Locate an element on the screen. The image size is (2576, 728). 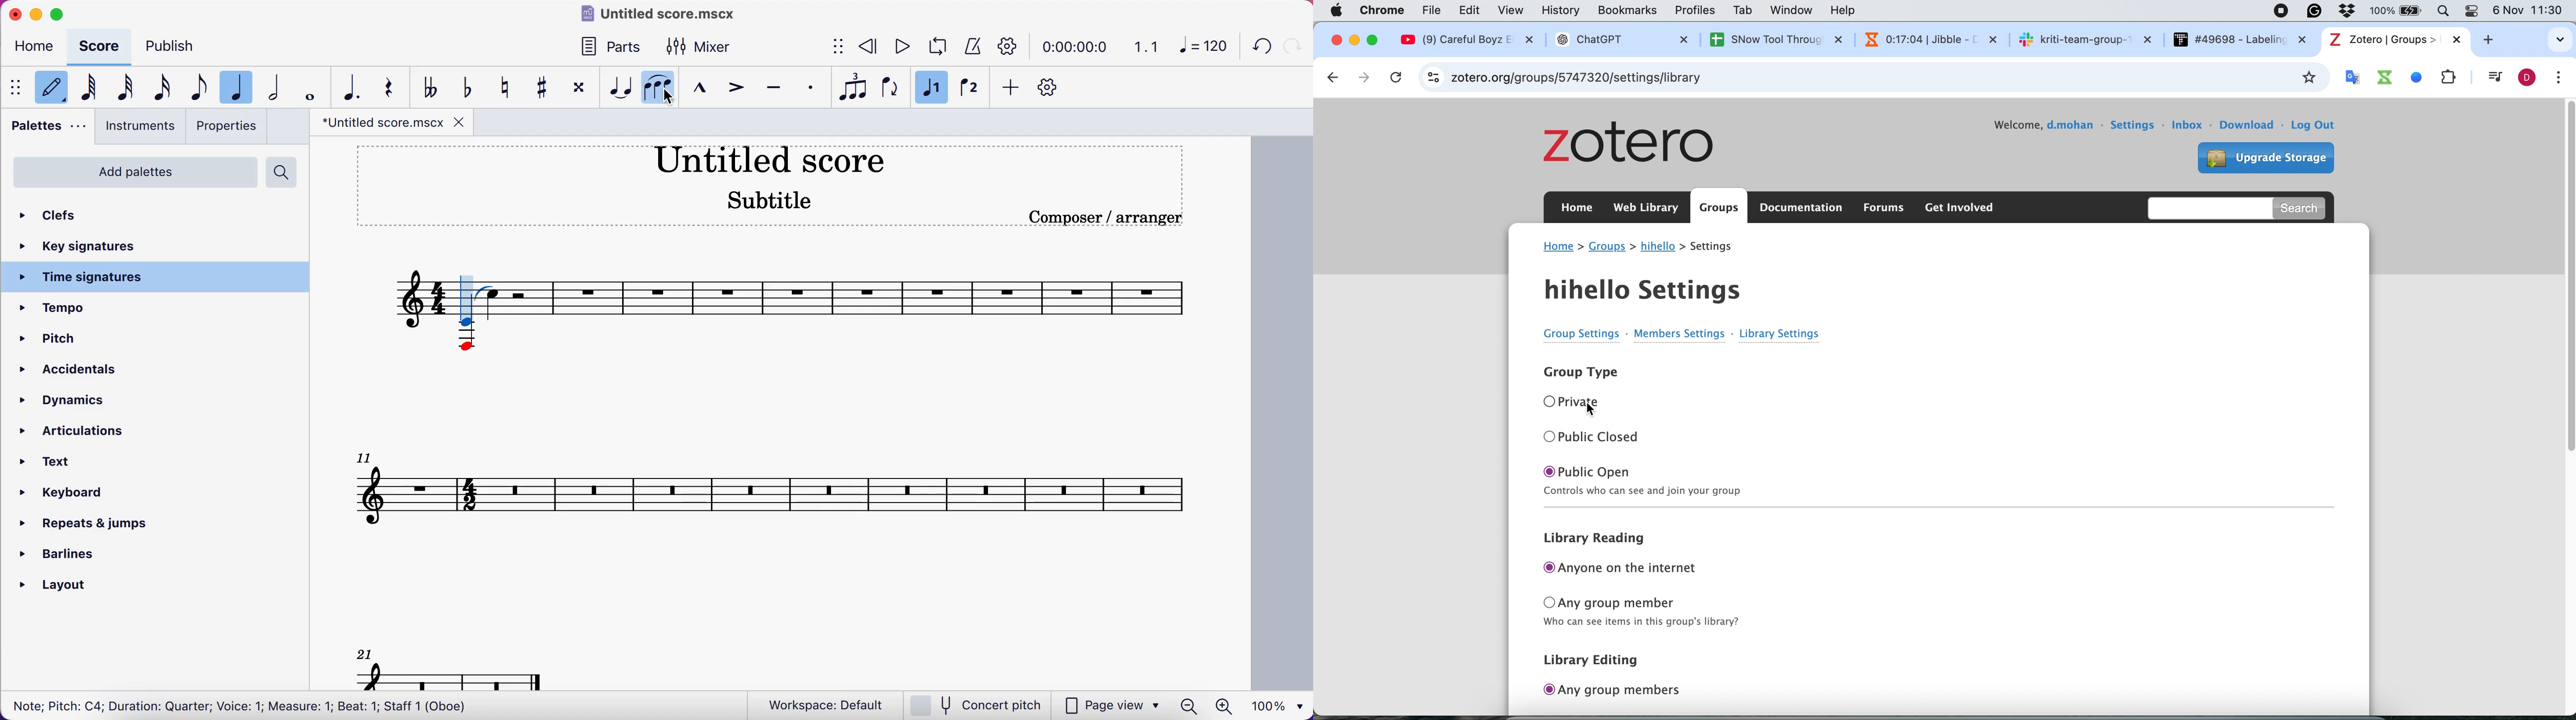
whole note is located at coordinates (311, 87).